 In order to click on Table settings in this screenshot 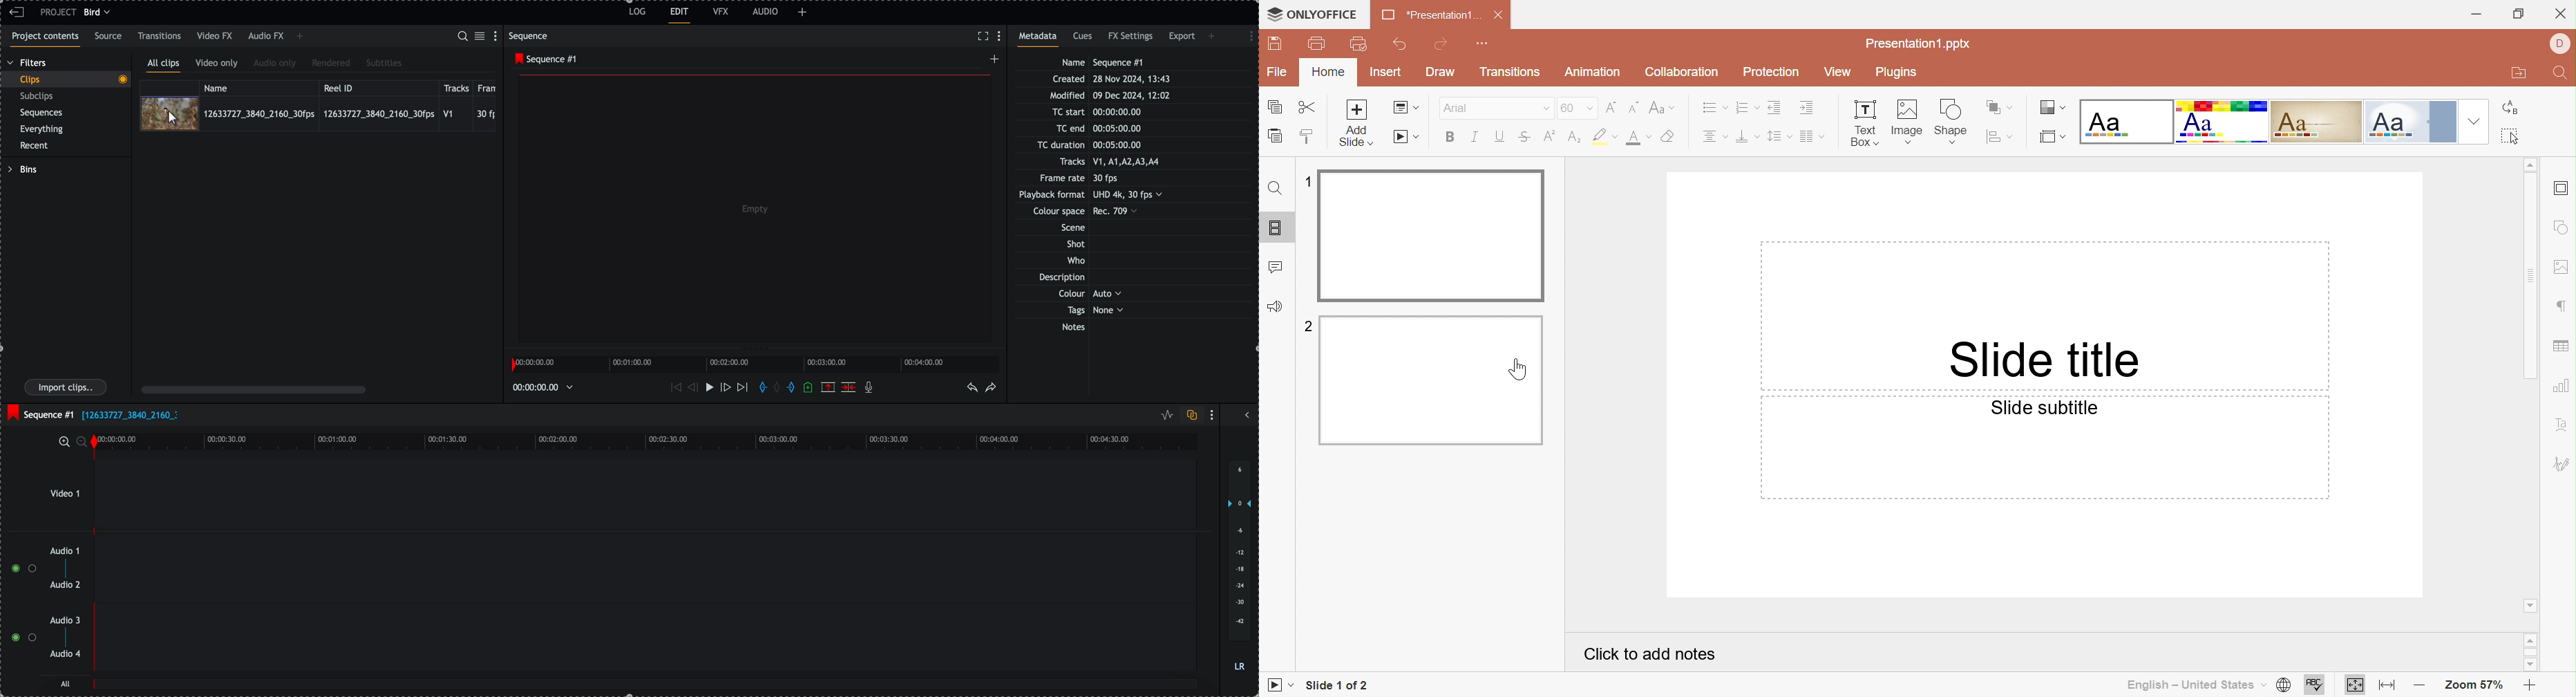, I will do `click(2562, 348)`.